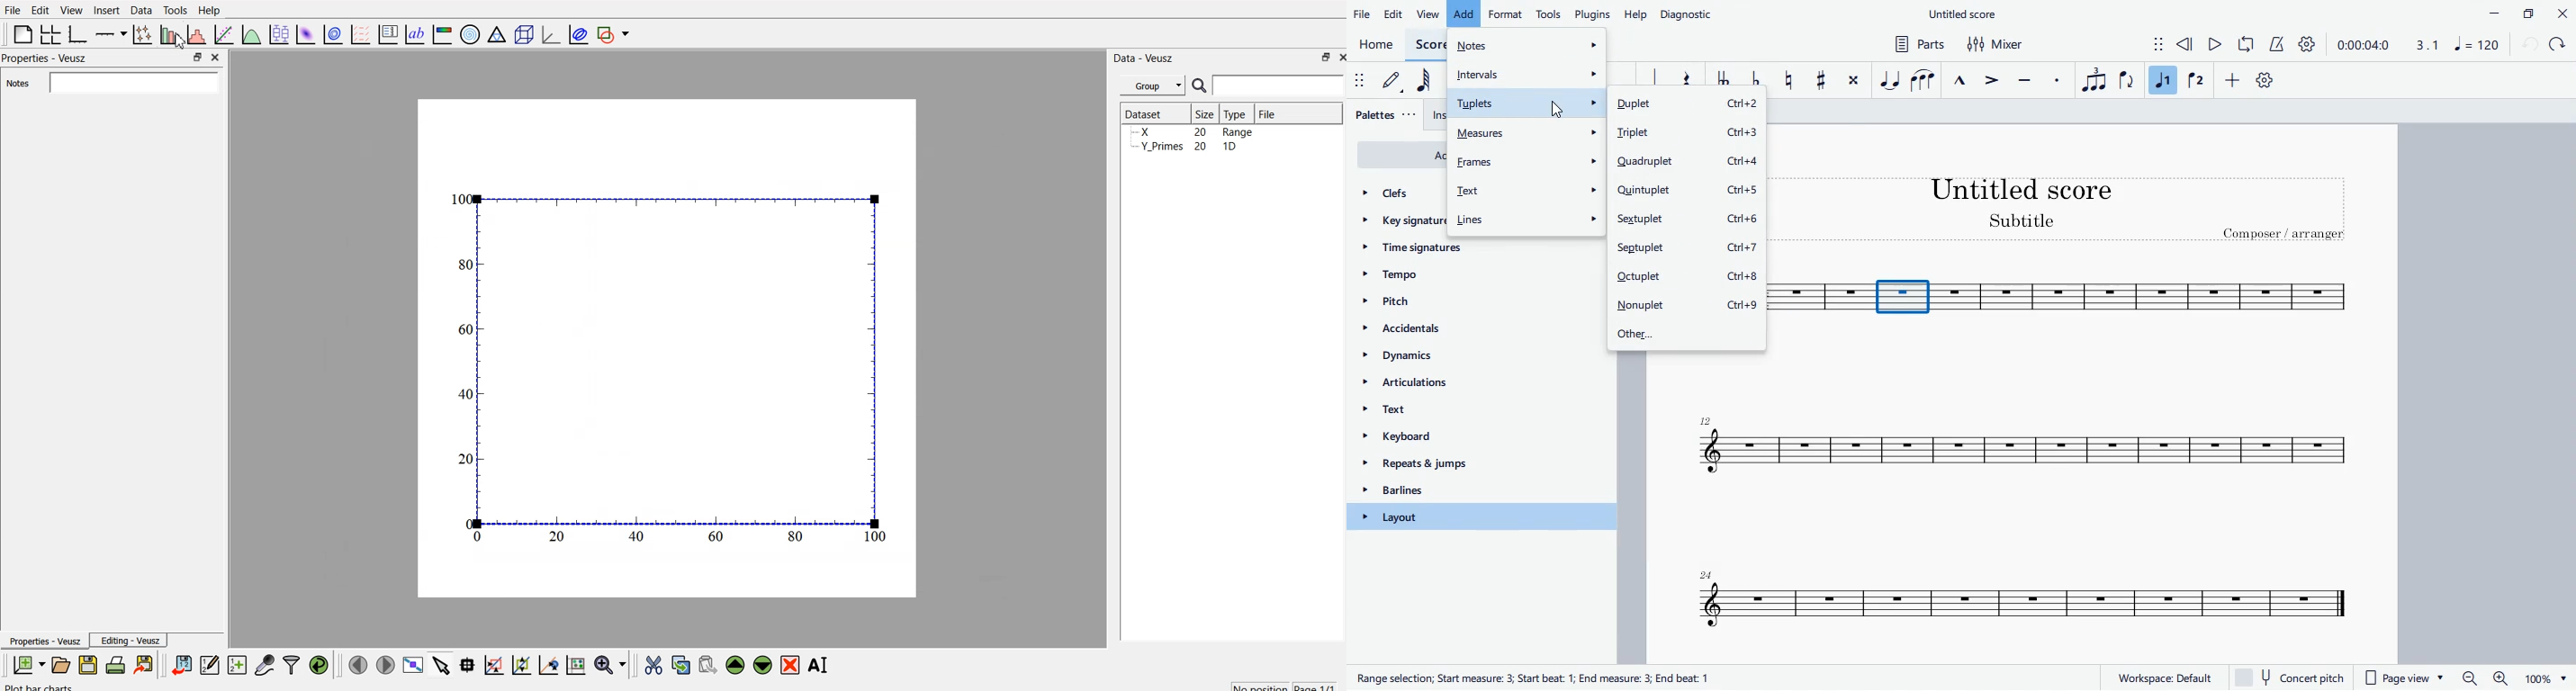  What do you see at coordinates (1637, 13) in the screenshot?
I see `help` at bounding box center [1637, 13].